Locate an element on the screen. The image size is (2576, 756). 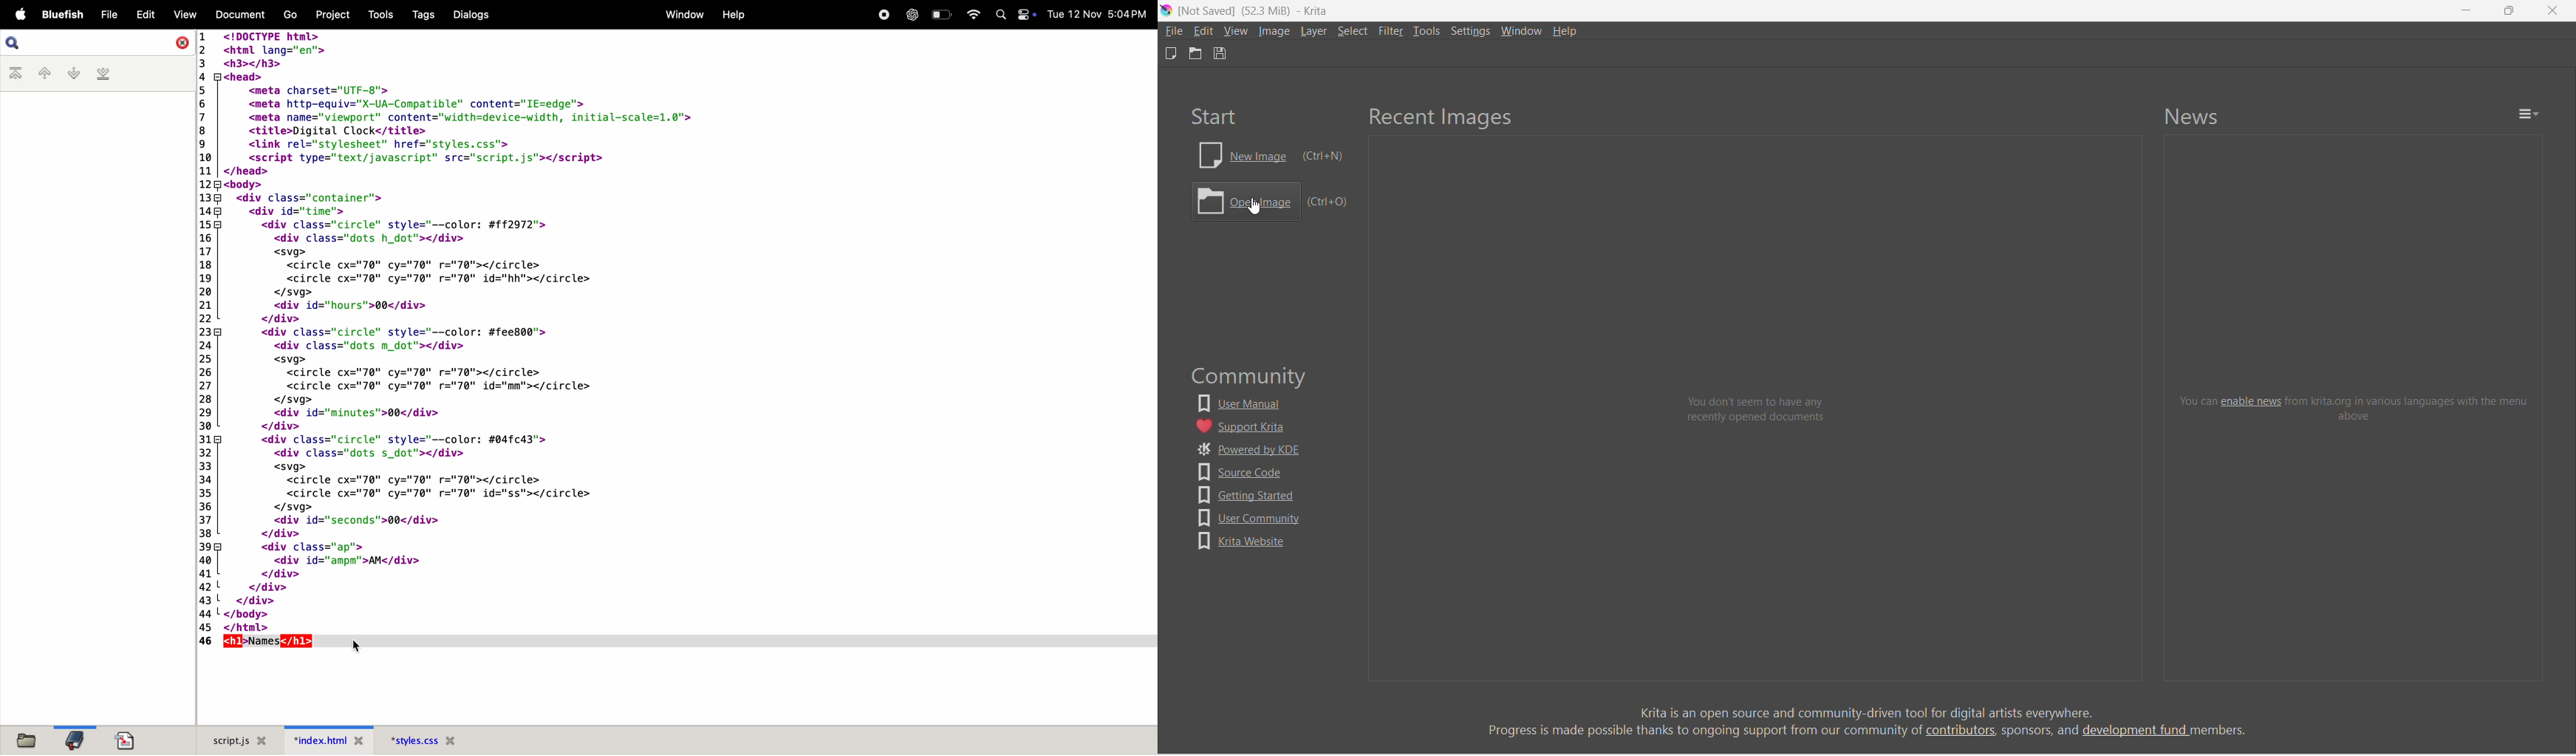
H1 header is located at coordinates (262, 642).